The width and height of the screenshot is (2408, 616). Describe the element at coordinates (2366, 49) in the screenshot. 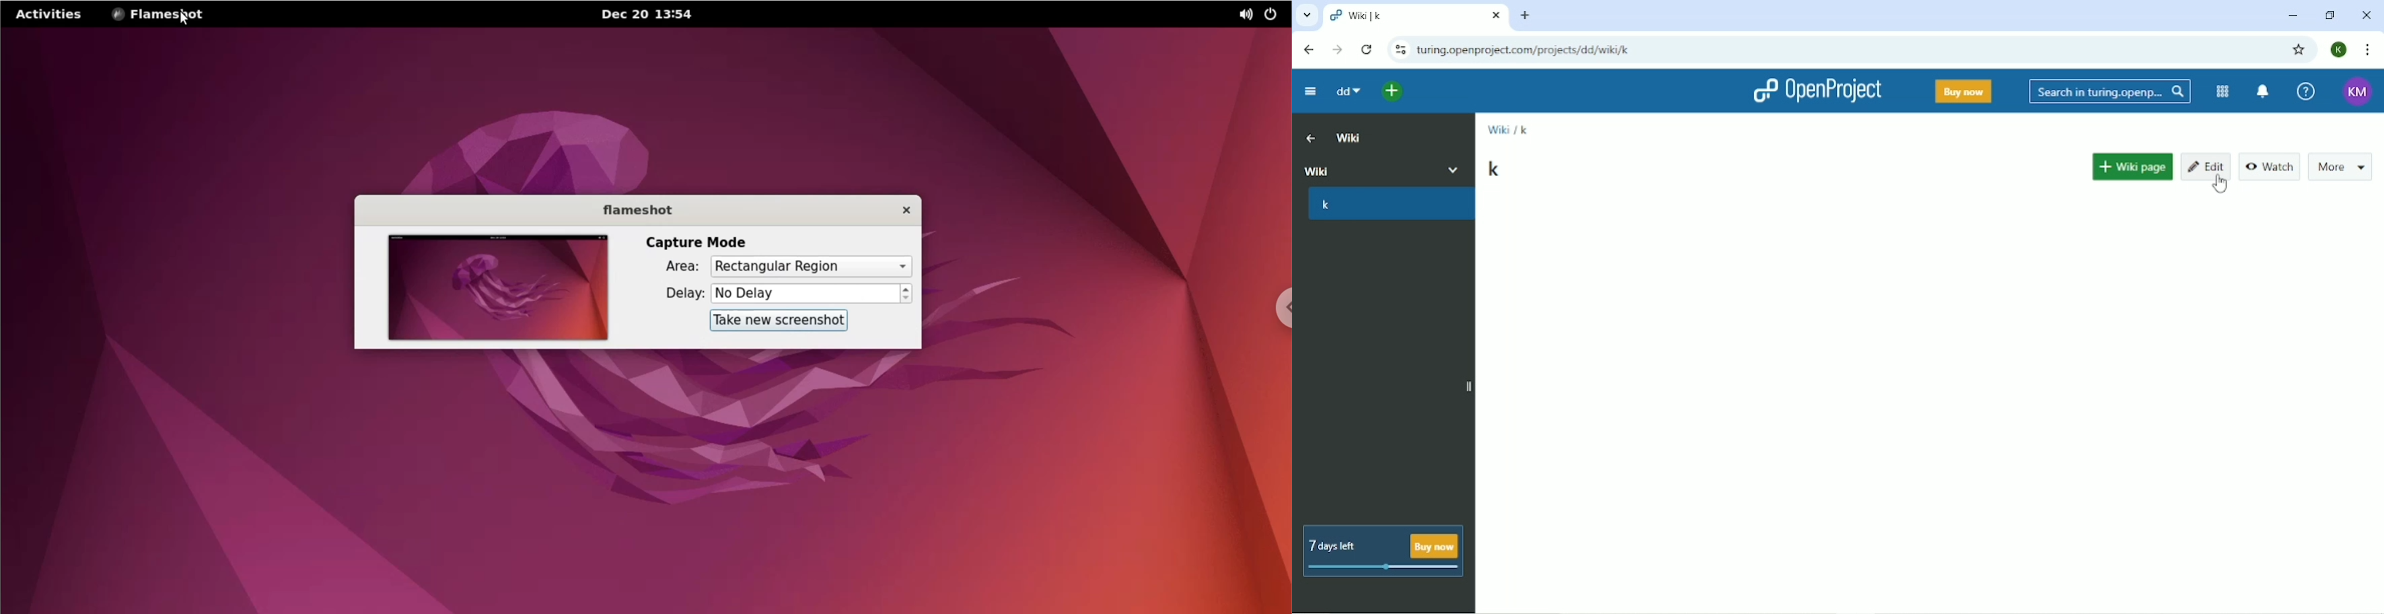

I see `Customize and control google chrome` at that location.